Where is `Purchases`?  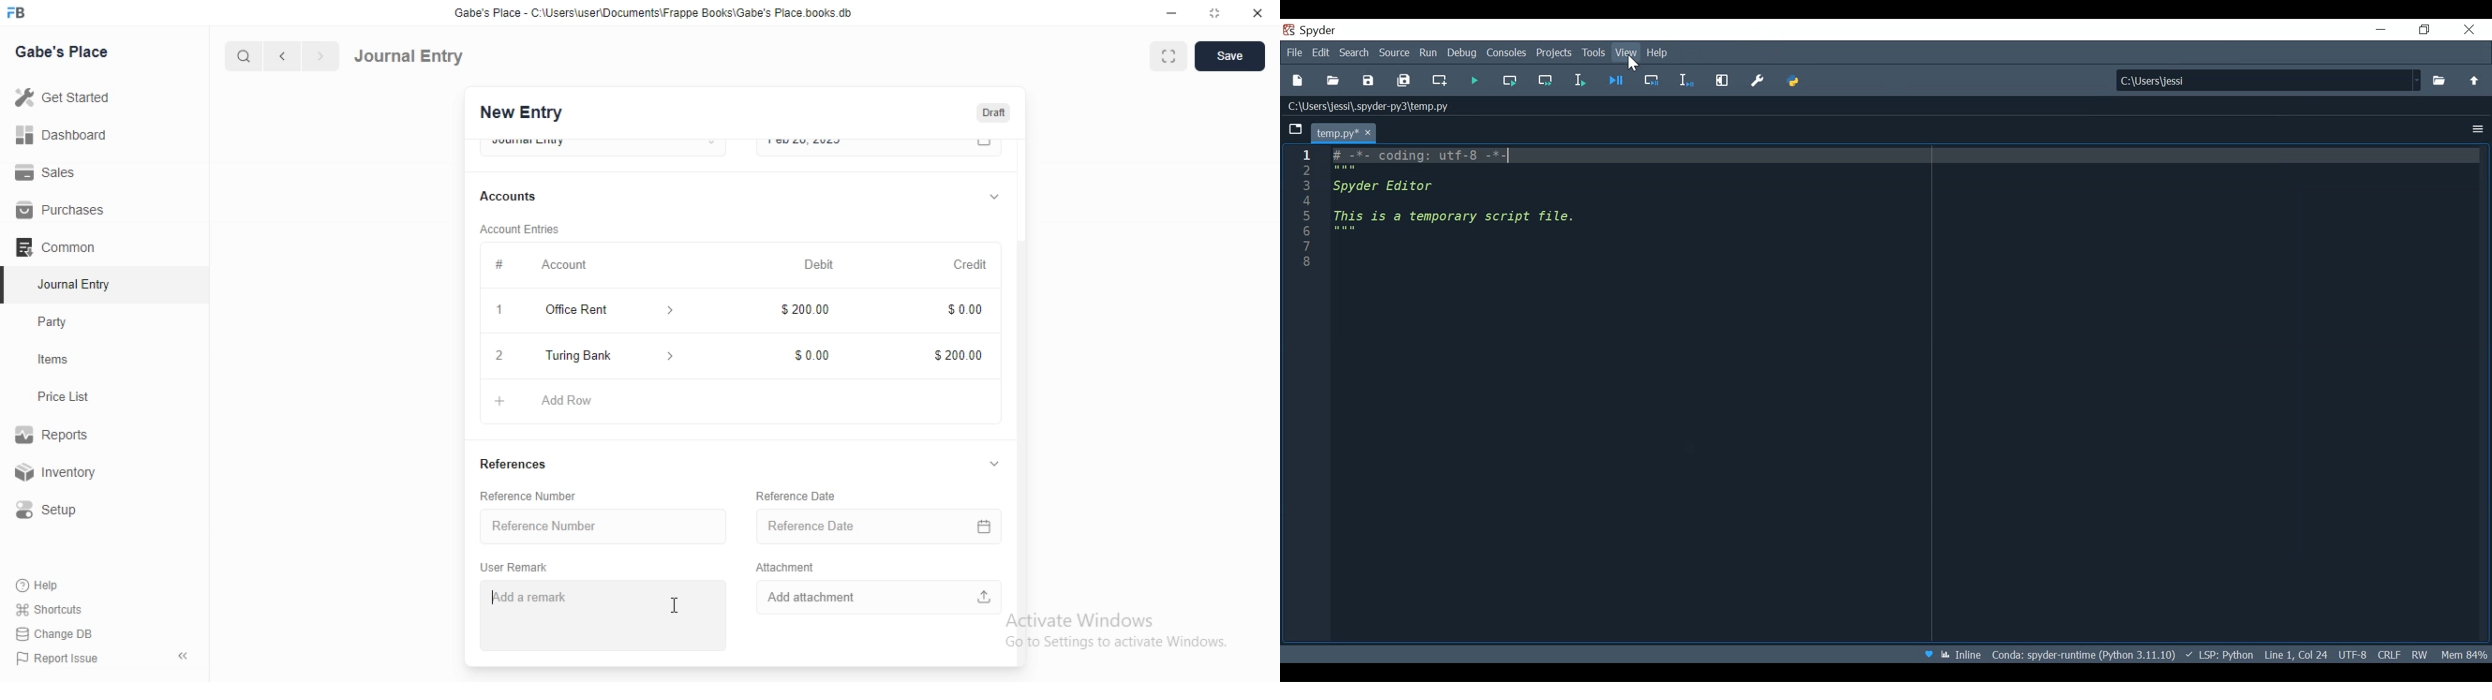 Purchases is located at coordinates (61, 210).